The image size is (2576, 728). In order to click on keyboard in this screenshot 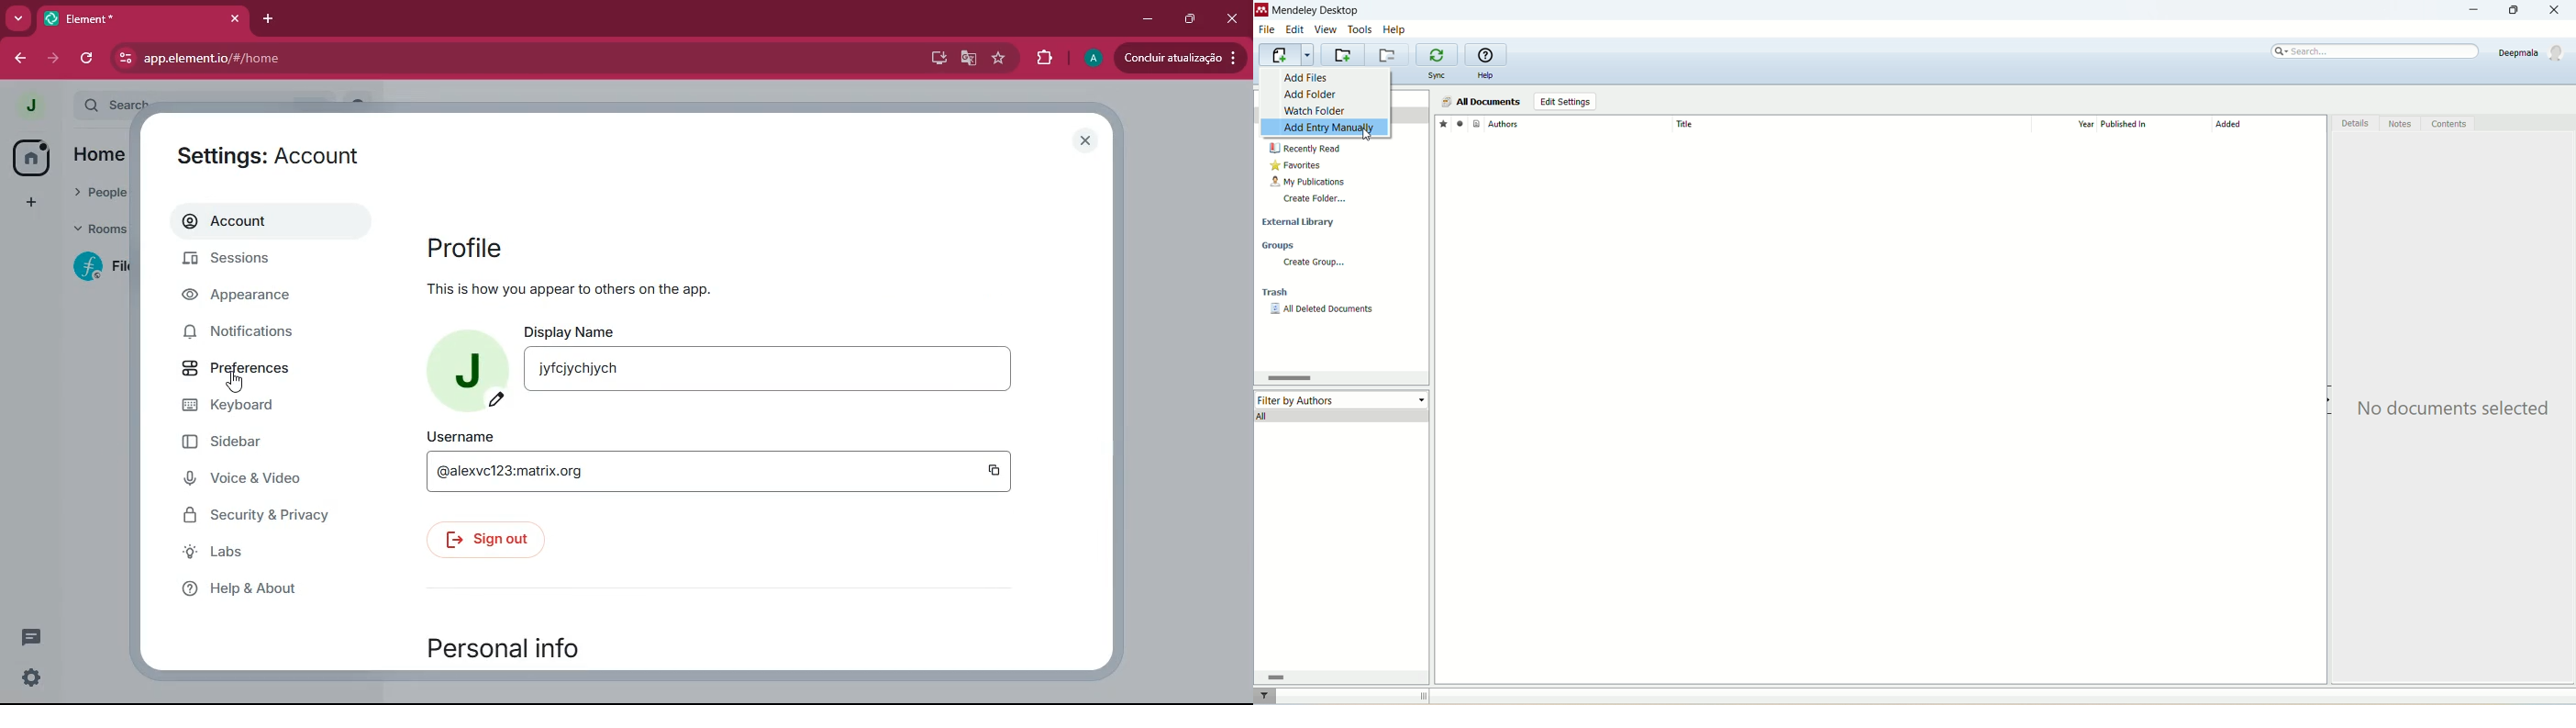, I will do `click(240, 407)`.